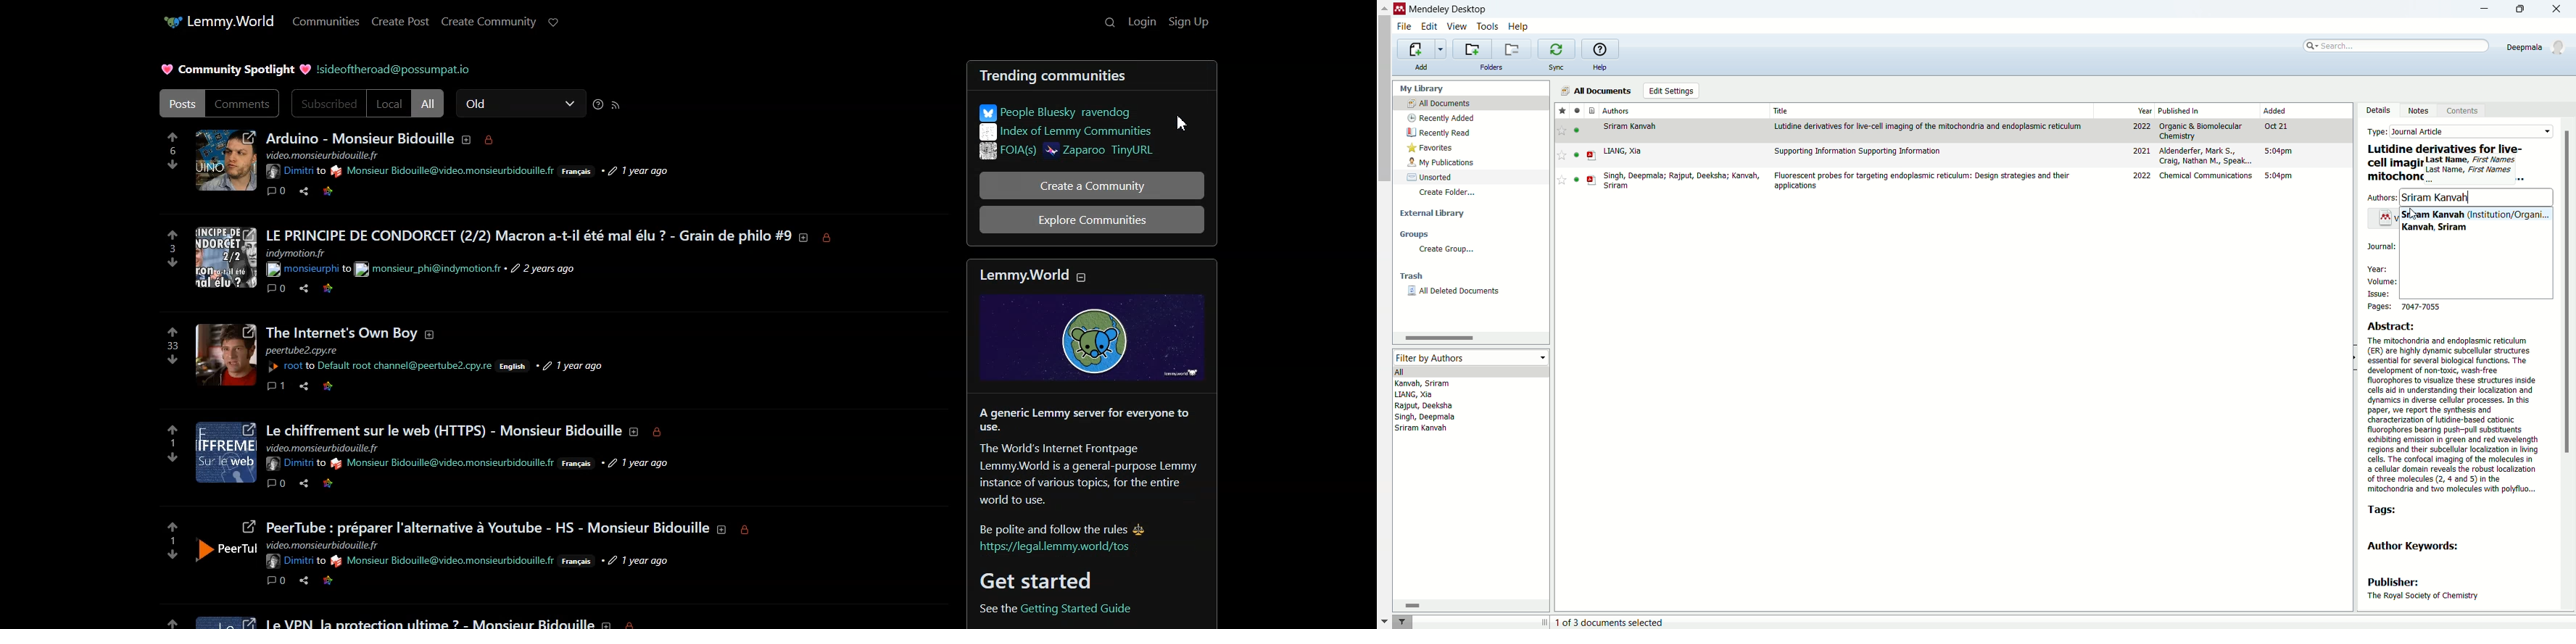  Describe the element at coordinates (381, 192) in the screenshot. I see `Copy` at that location.